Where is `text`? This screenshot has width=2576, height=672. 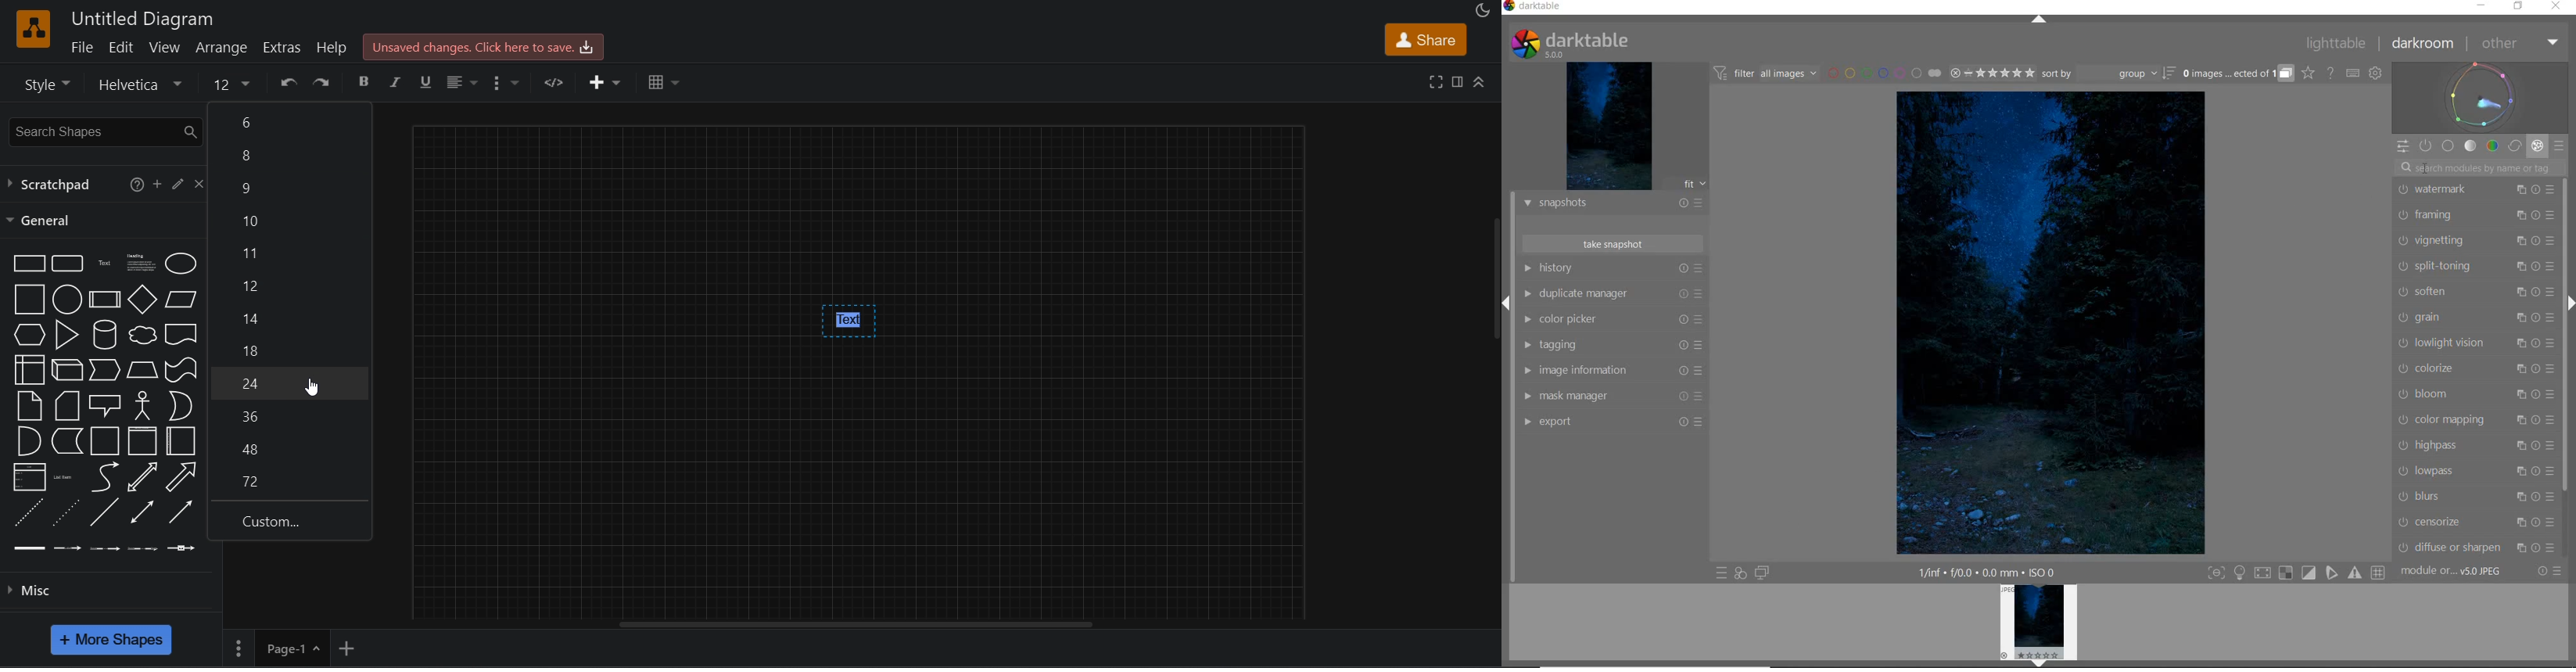 text is located at coordinates (849, 321).